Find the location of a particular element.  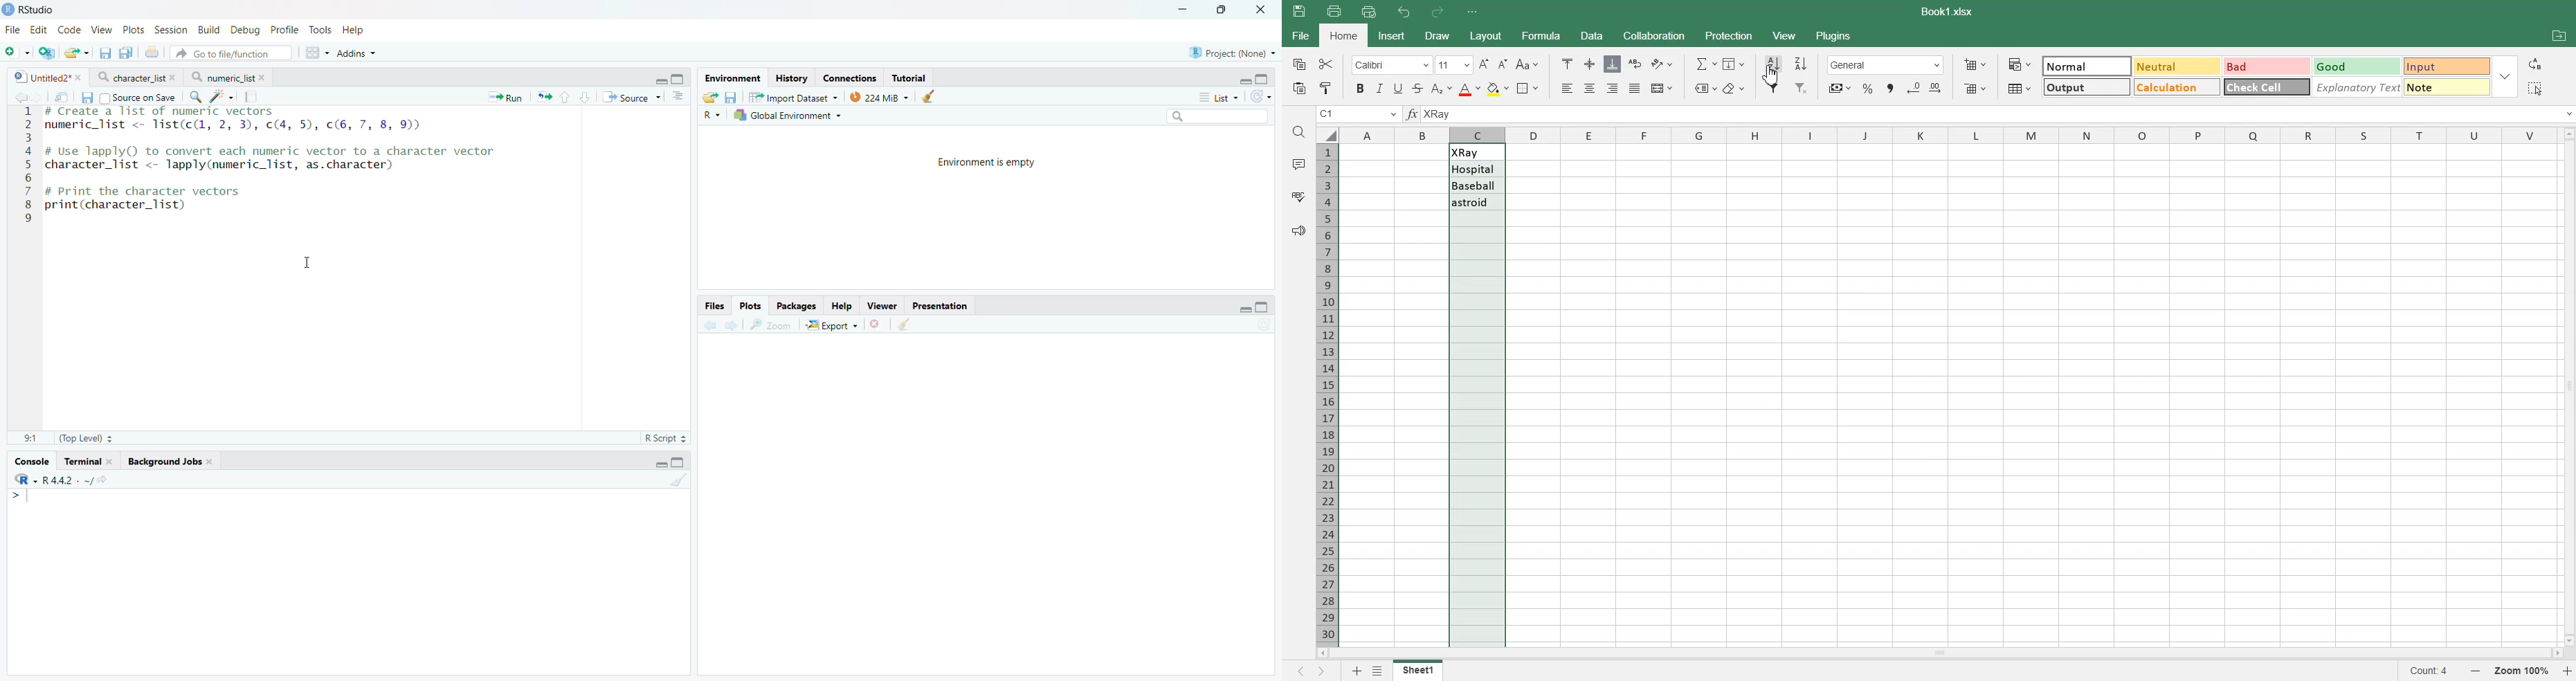

Open new file is located at coordinates (17, 53).